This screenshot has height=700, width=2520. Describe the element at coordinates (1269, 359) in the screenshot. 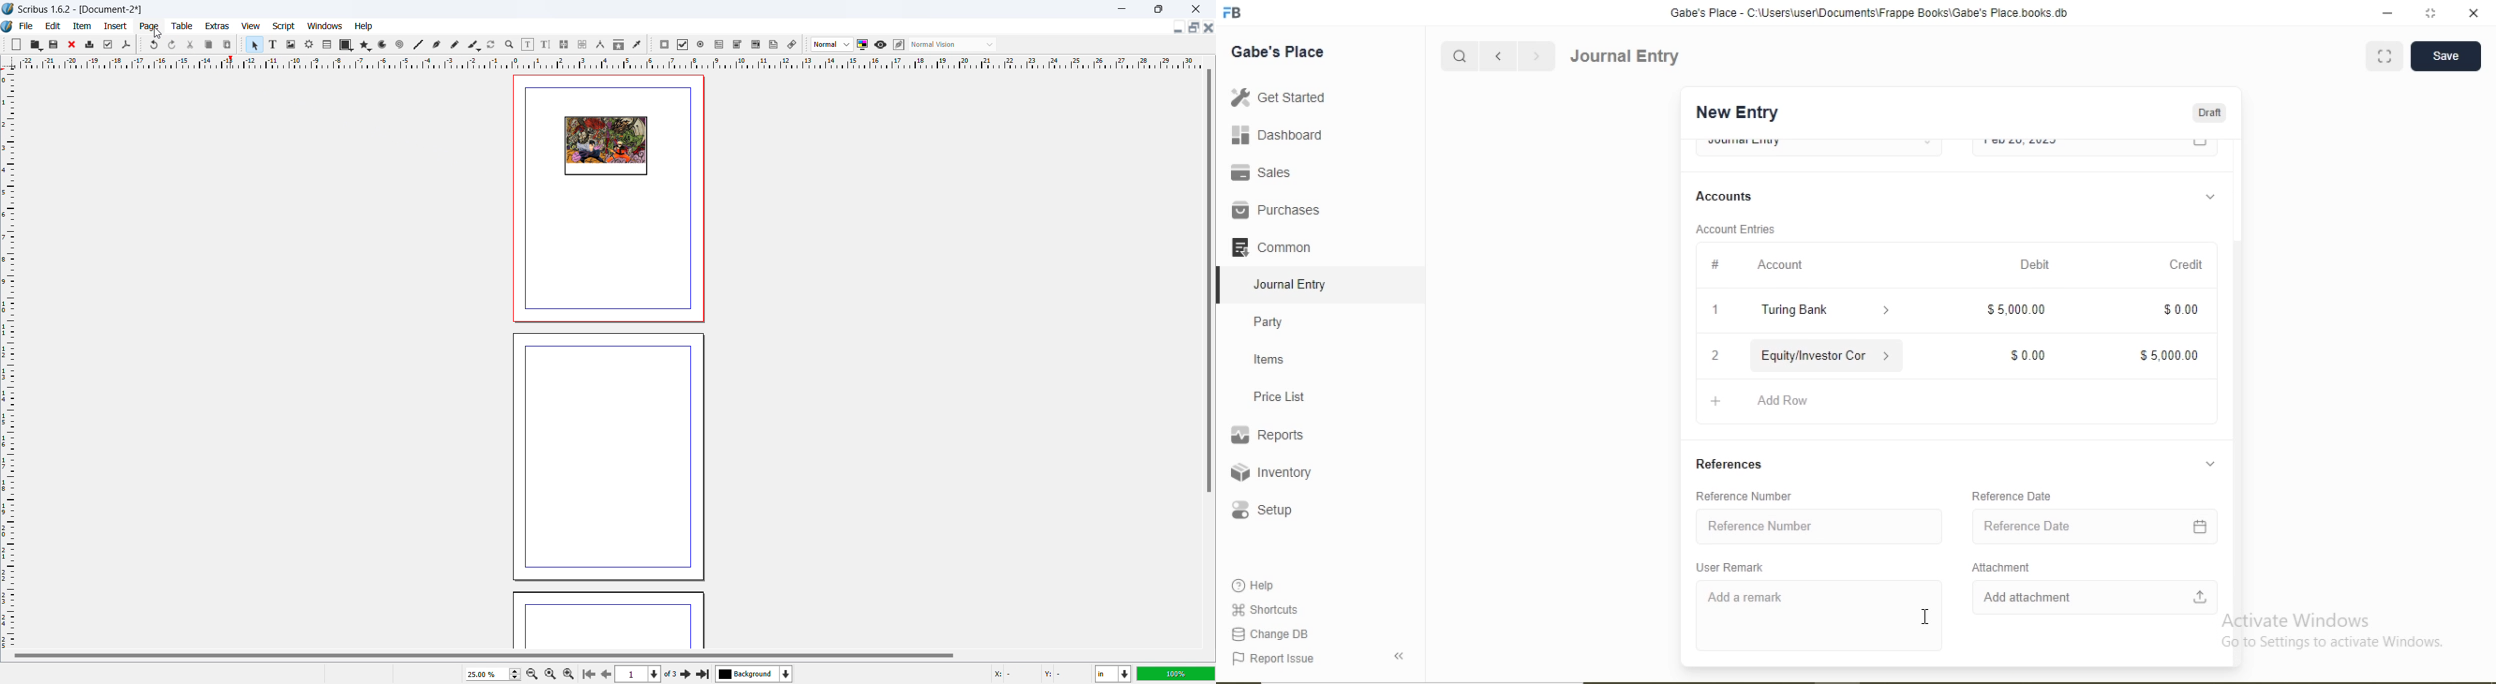

I see `Items` at that location.